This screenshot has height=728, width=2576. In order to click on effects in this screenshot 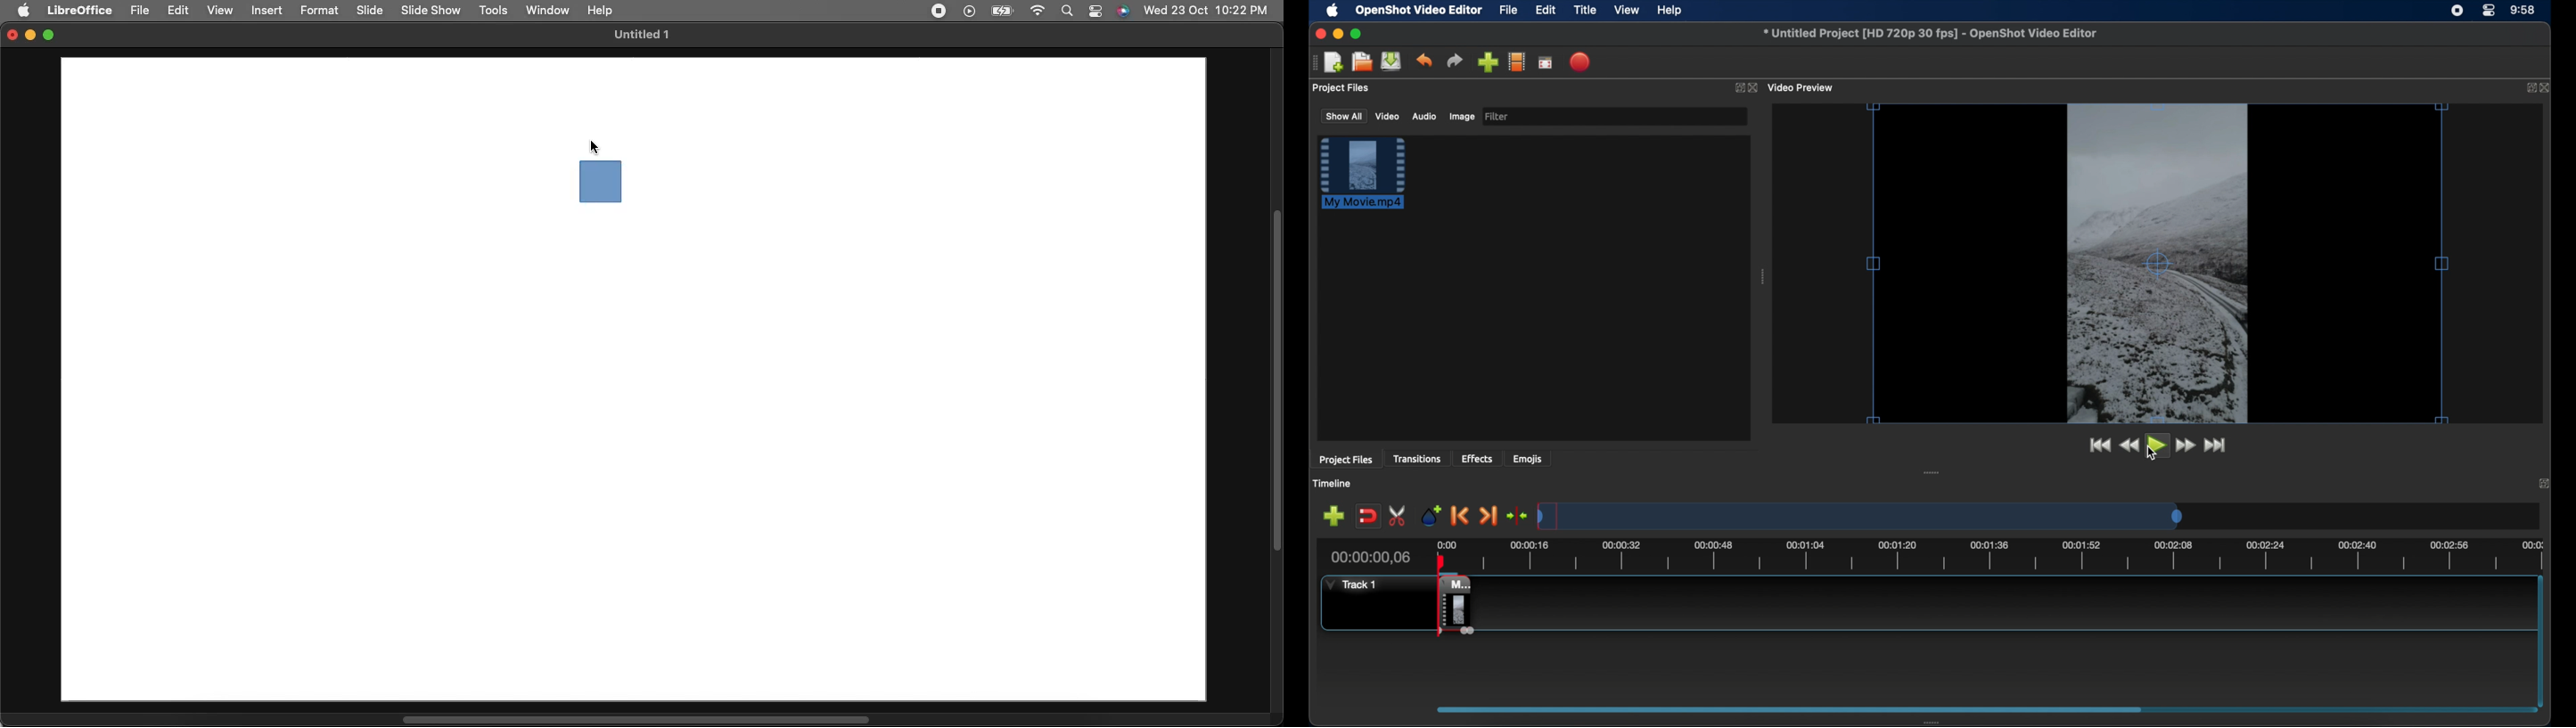, I will do `click(1478, 458)`.